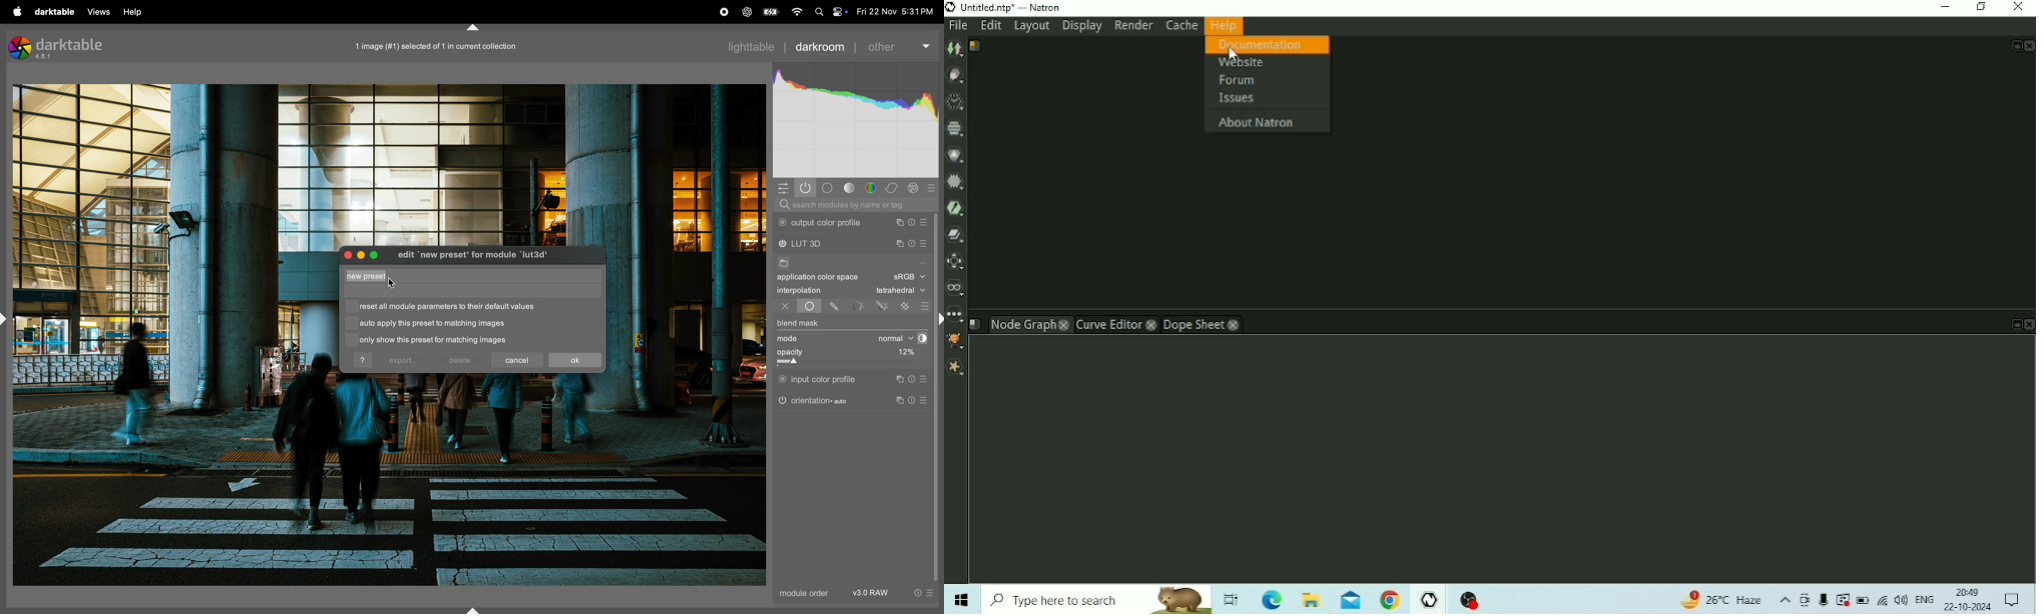 This screenshot has width=2044, height=616. What do you see at coordinates (518, 359) in the screenshot?
I see `cancel` at bounding box center [518, 359].